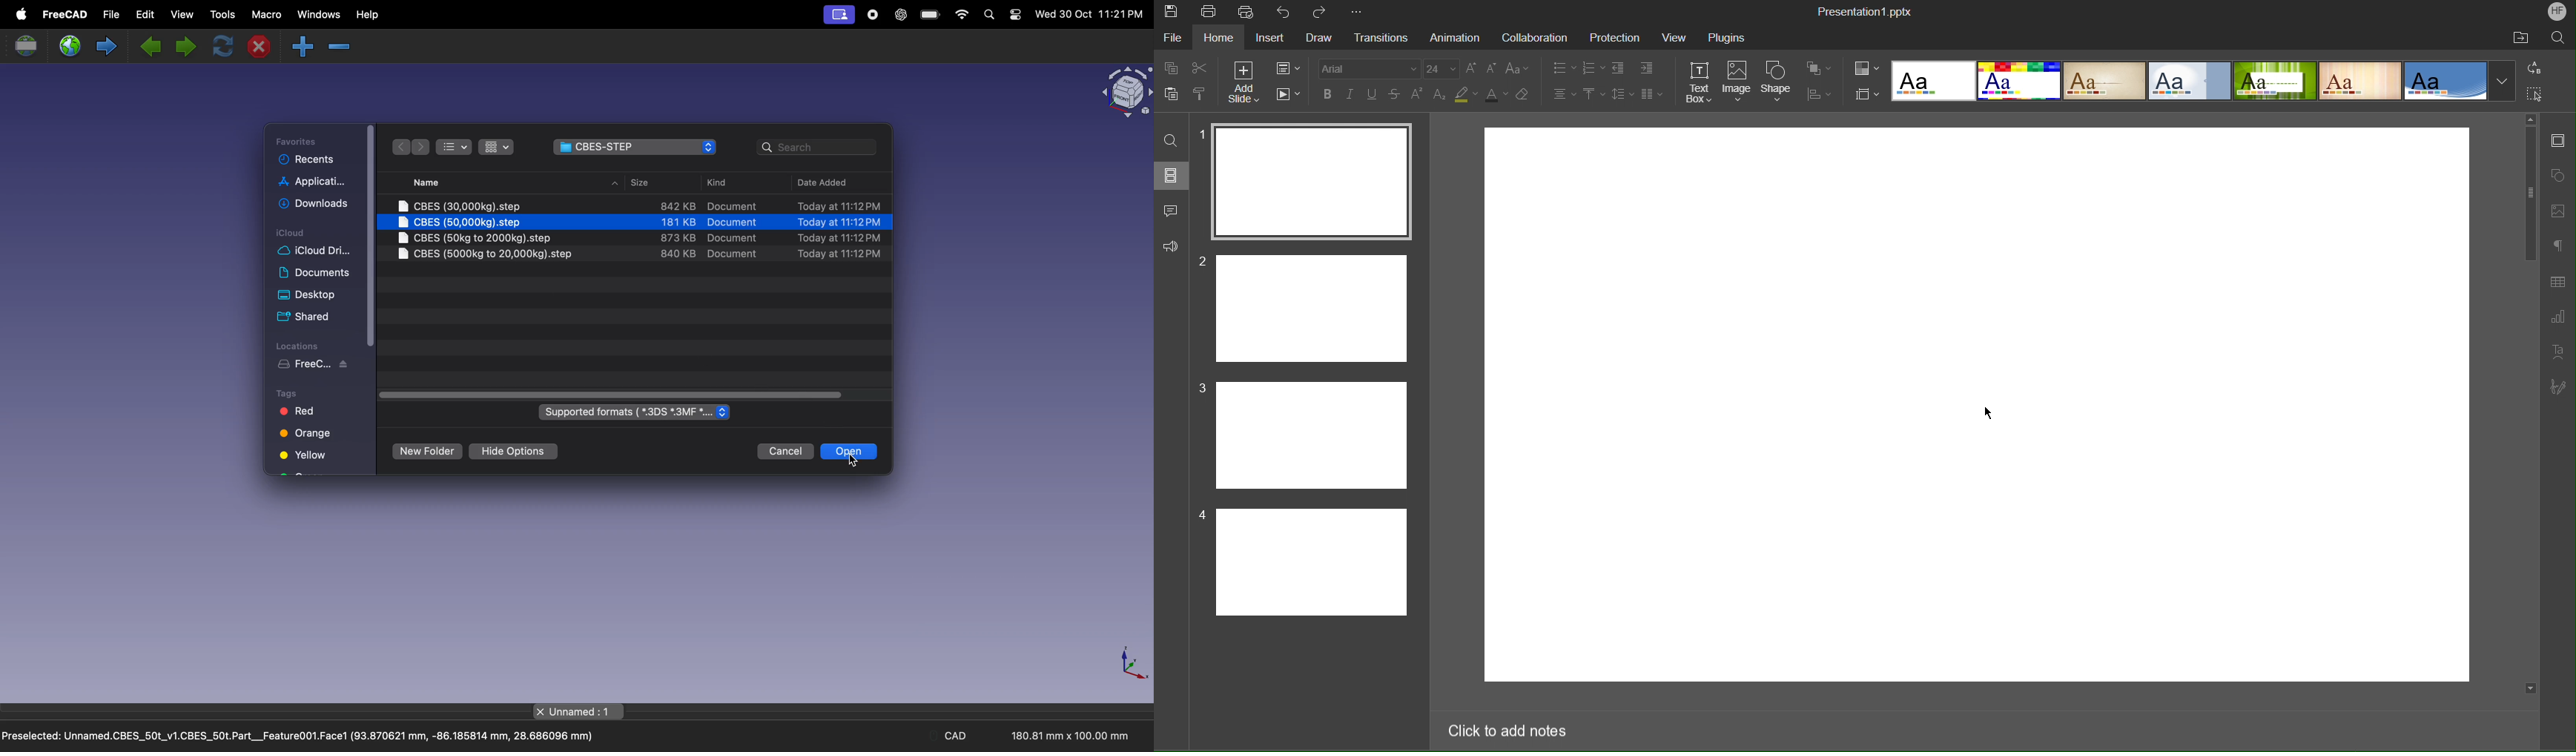 The width and height of the screenshot is (2576, 756). Describe the element at coordinates (614, 184) in the screenshot. I see `up` at that location.